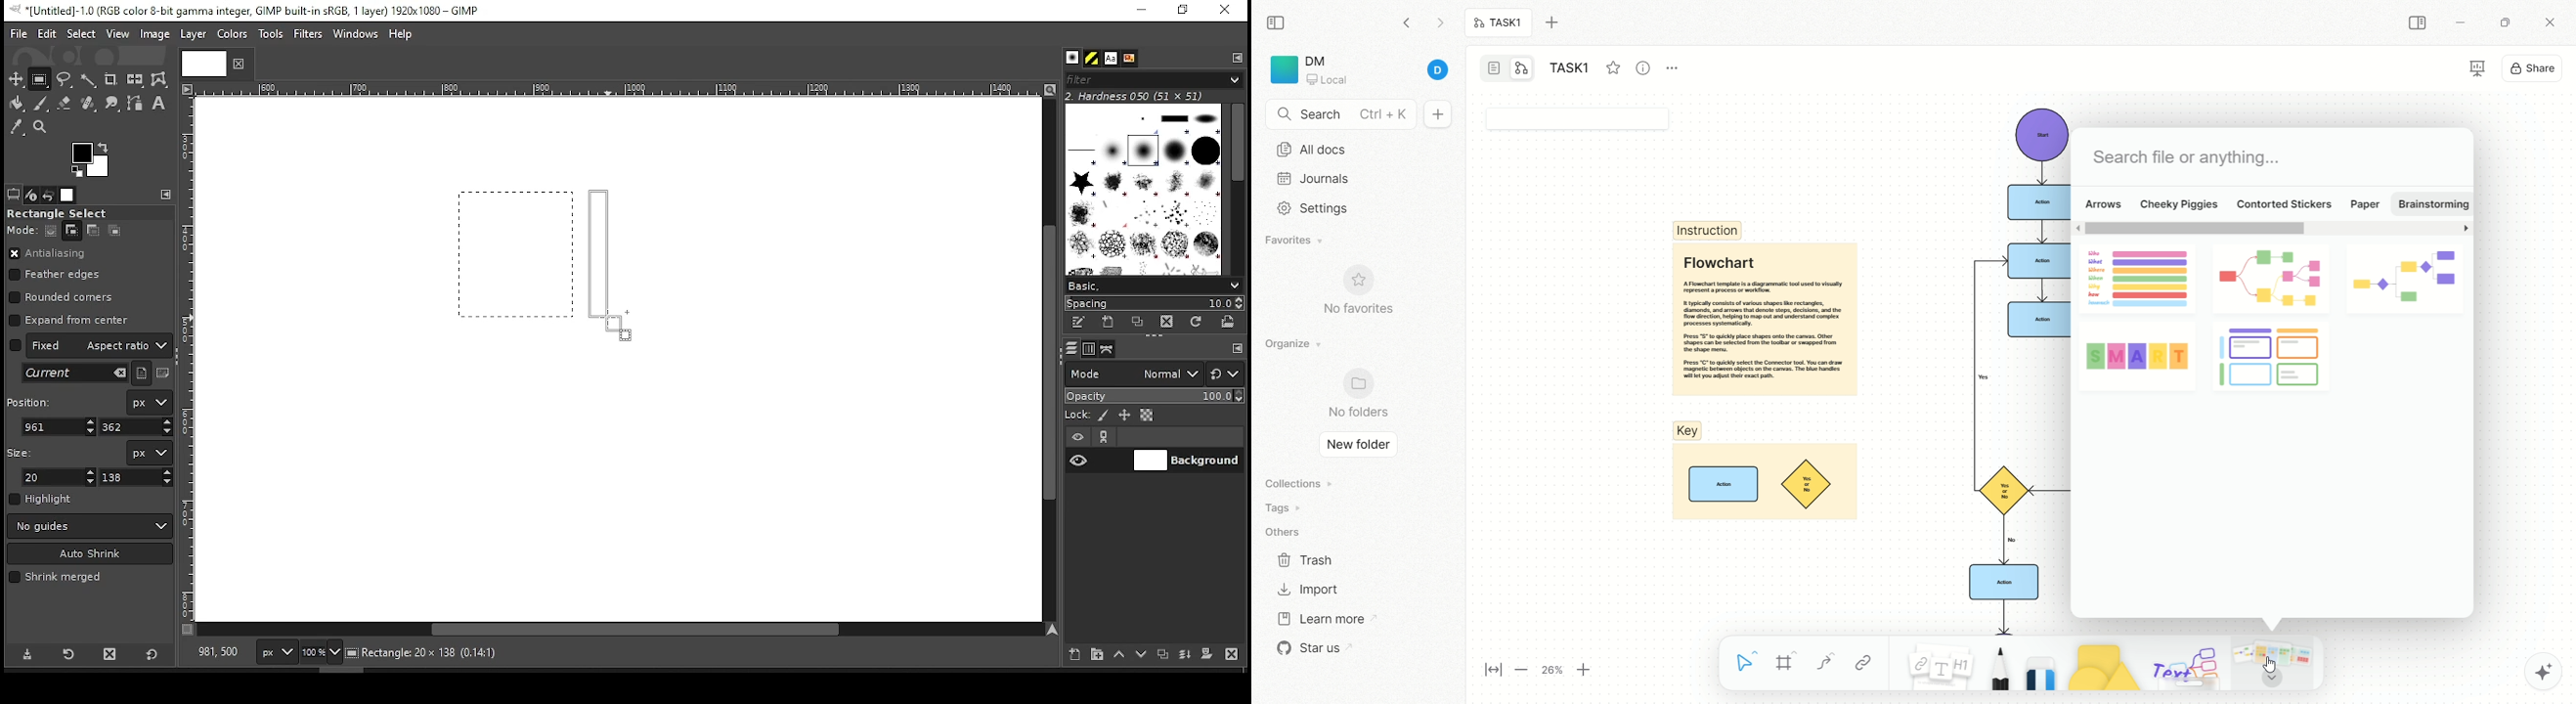  Describe the element at coordinates (22, 230) in the screenshot. I see `move:` at that location.